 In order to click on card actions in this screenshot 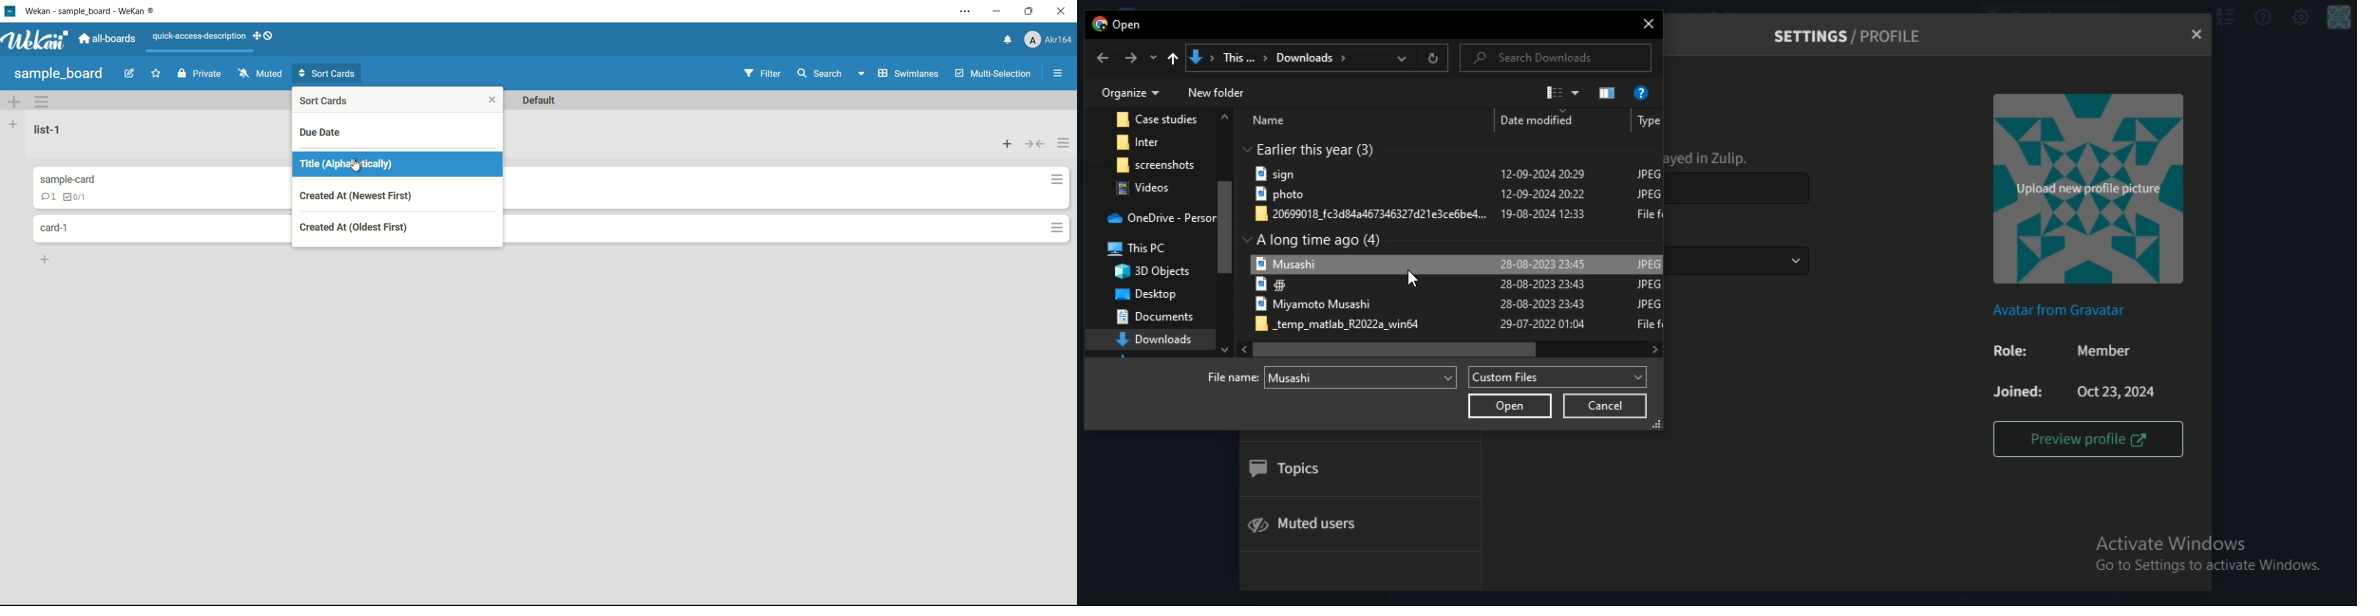, I will do `click(1057, 227)`.